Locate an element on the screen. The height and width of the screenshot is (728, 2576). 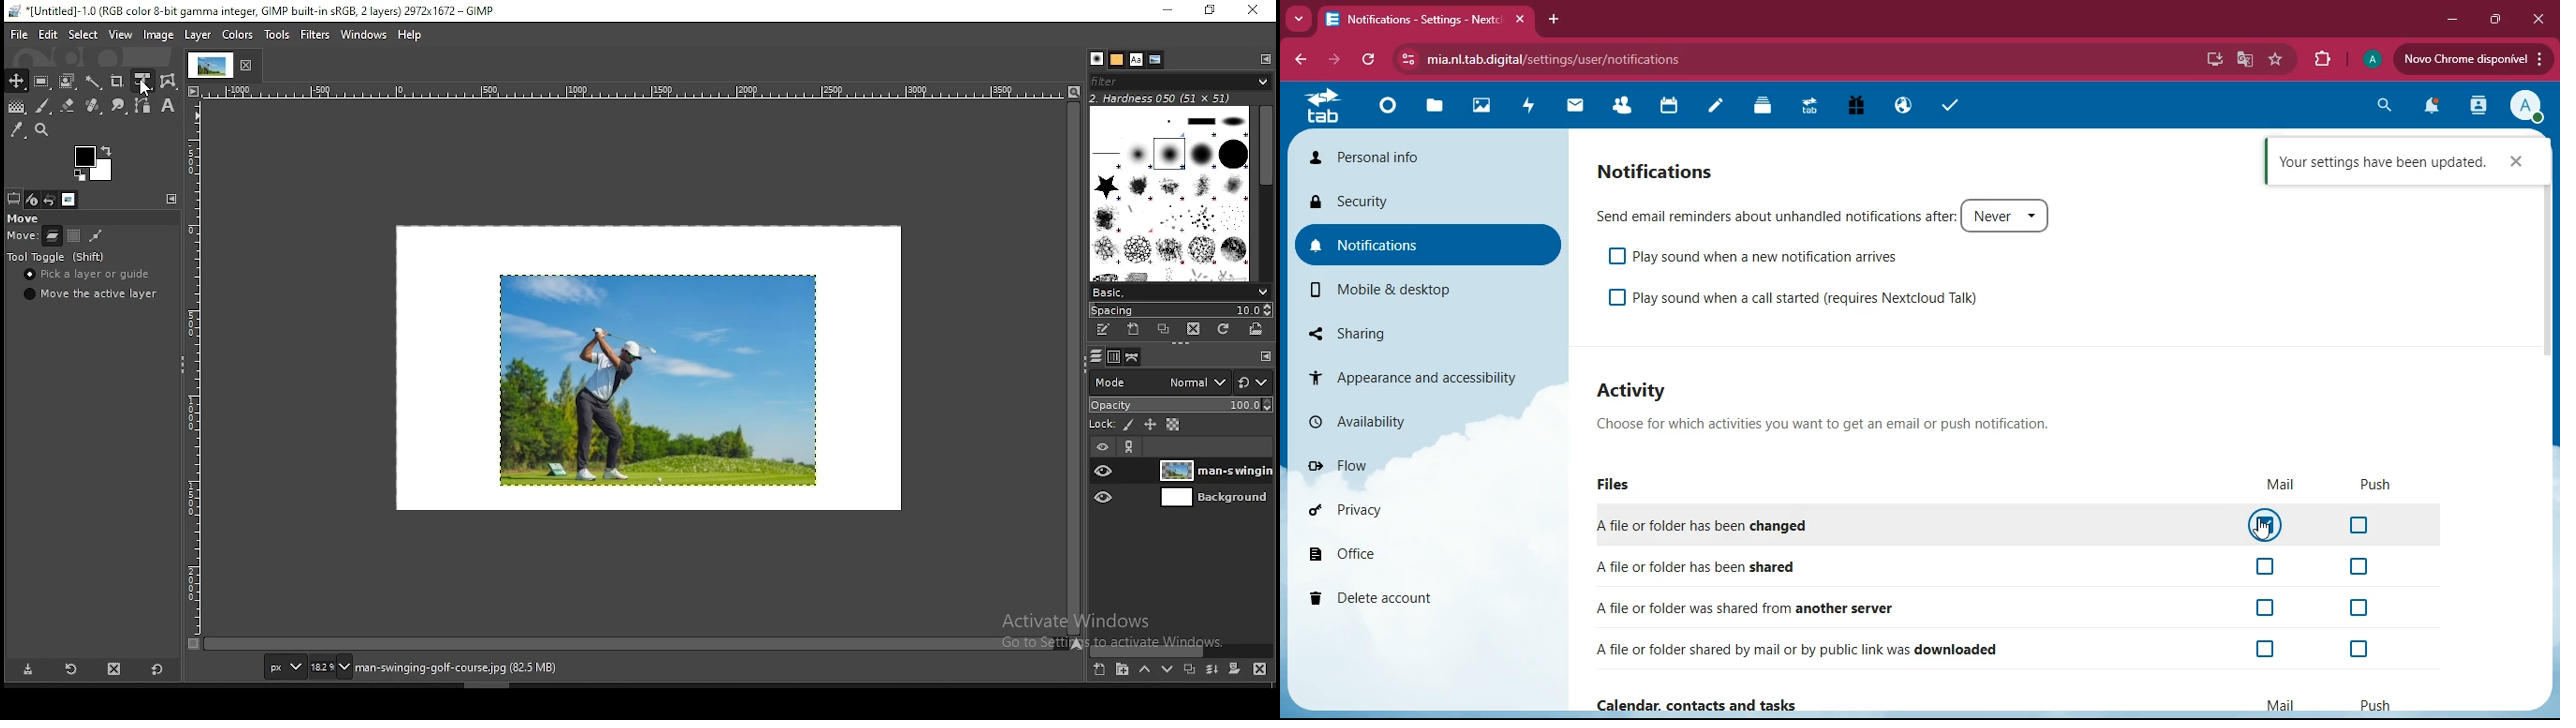
horizontal scale is located at coordinates (639, 92).